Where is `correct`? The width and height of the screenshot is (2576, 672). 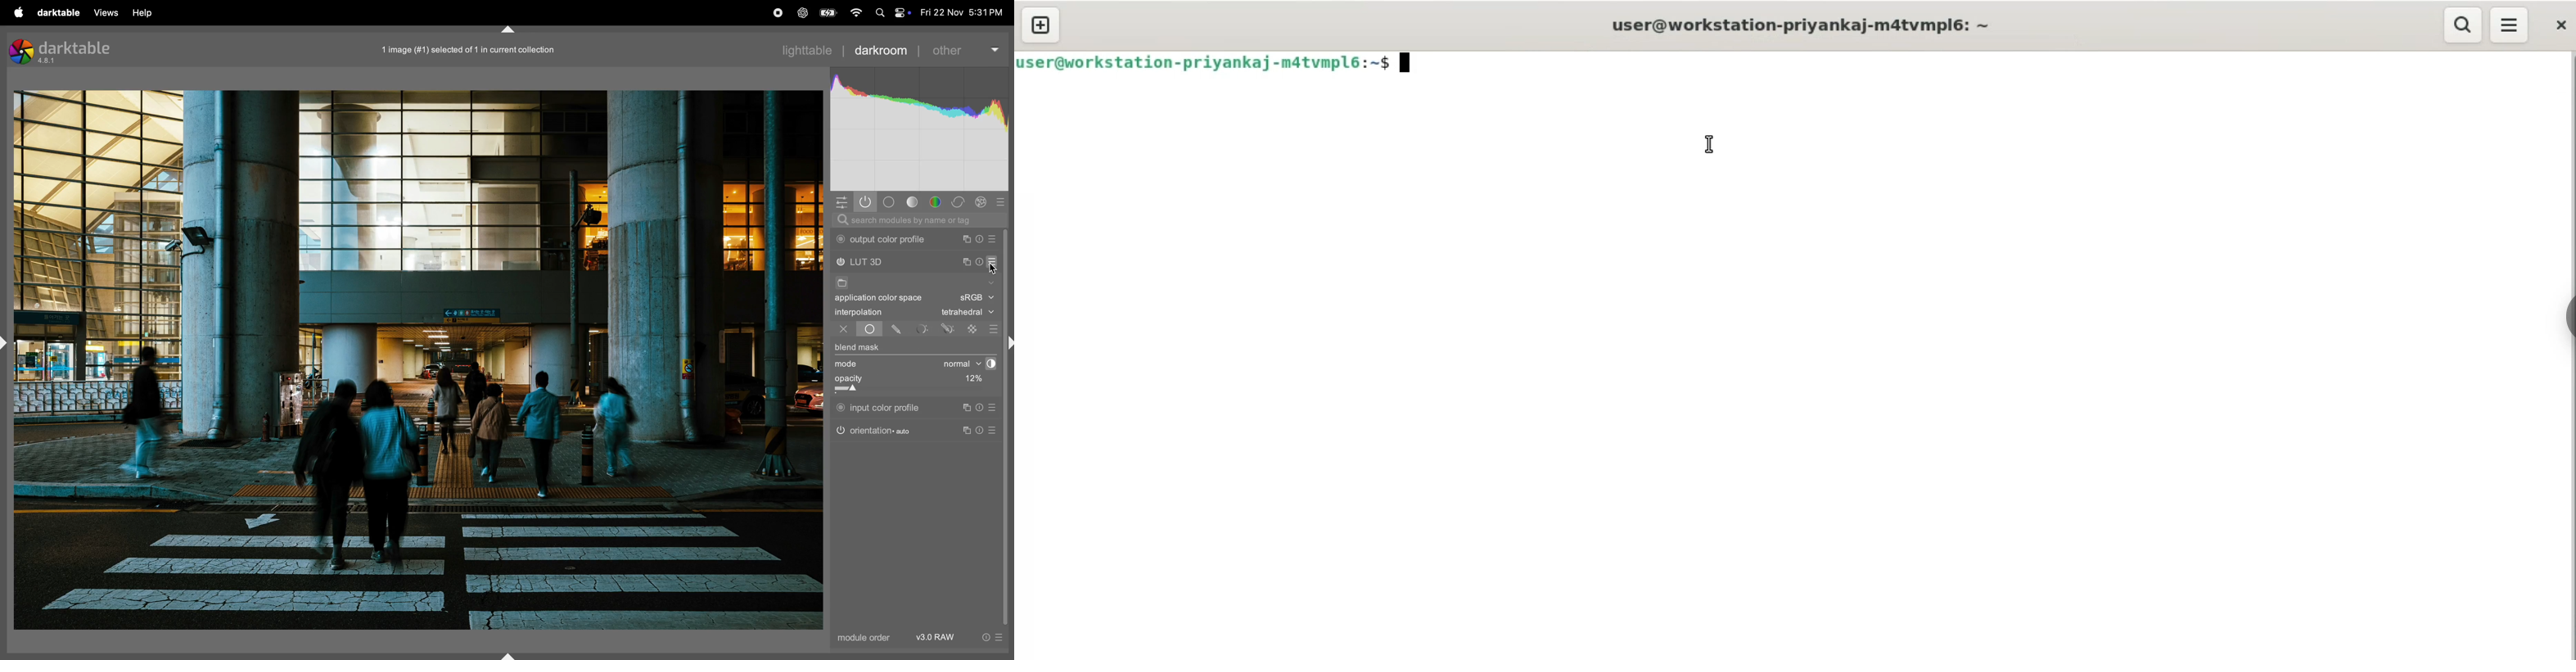 correct is located at coordinates (960, 202).